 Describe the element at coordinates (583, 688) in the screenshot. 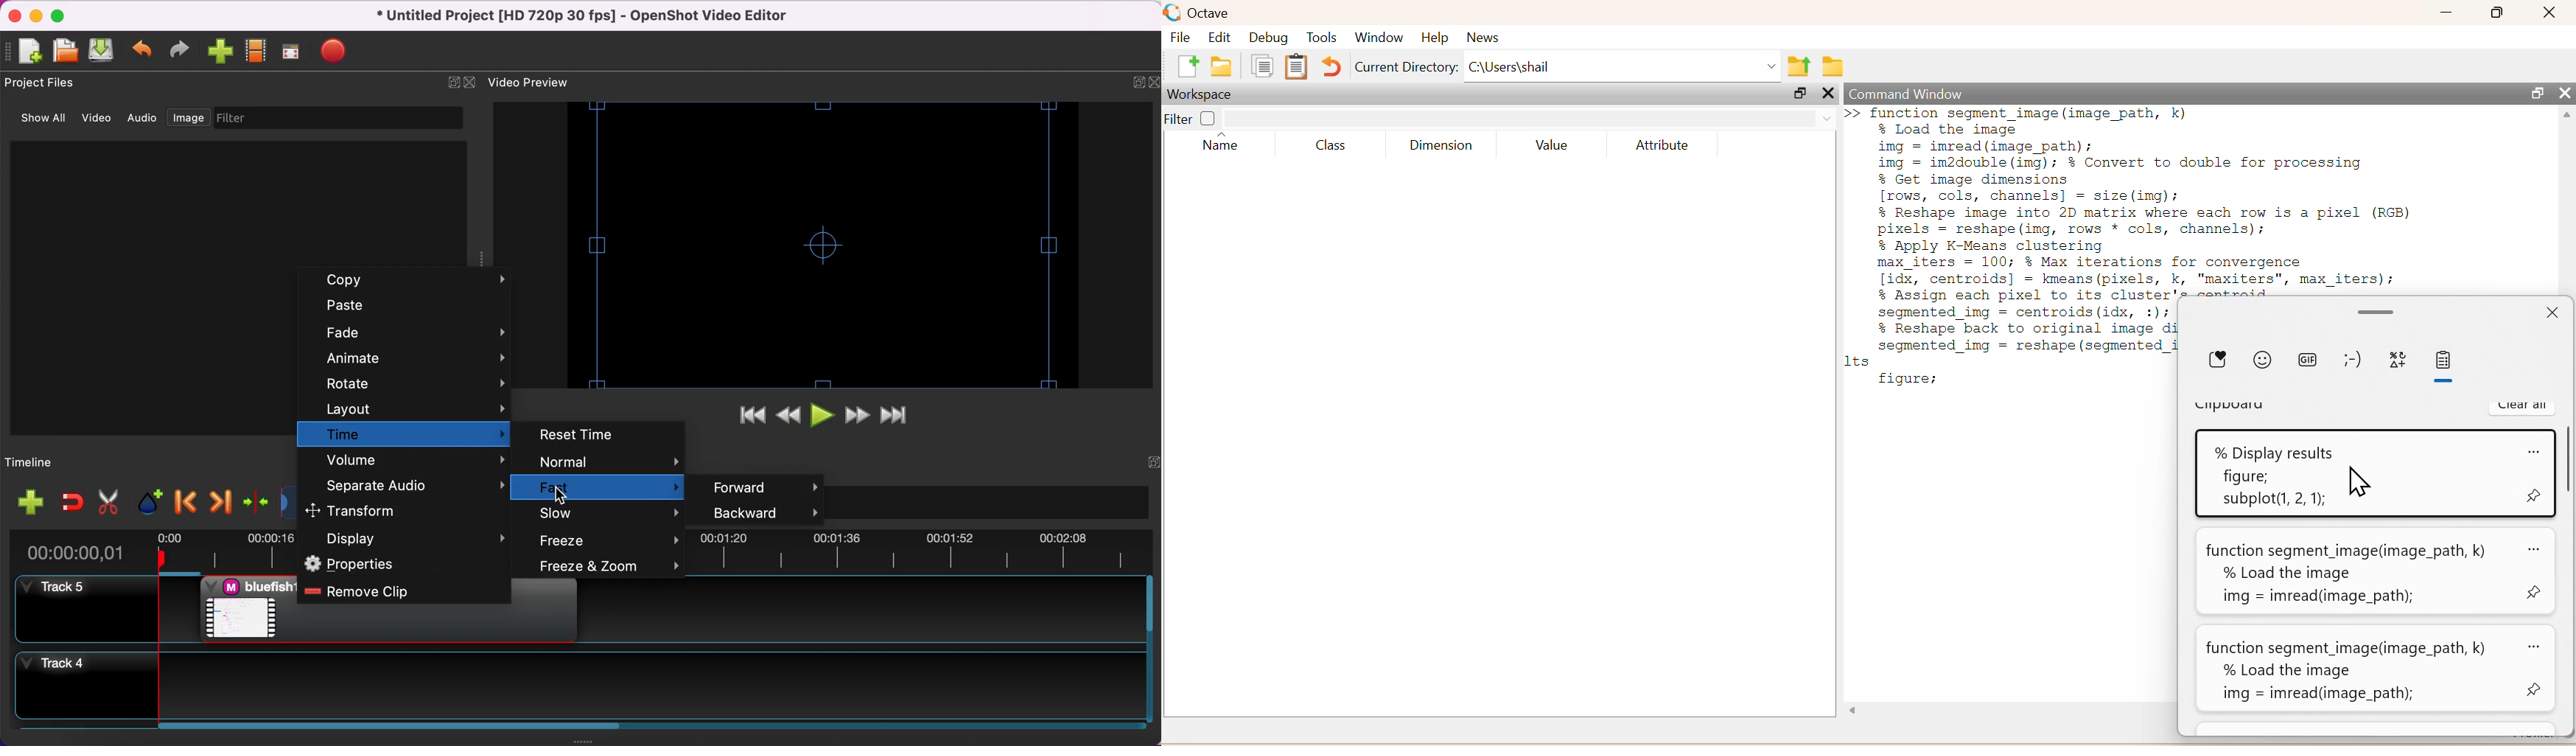

I see `track 4` at that location.